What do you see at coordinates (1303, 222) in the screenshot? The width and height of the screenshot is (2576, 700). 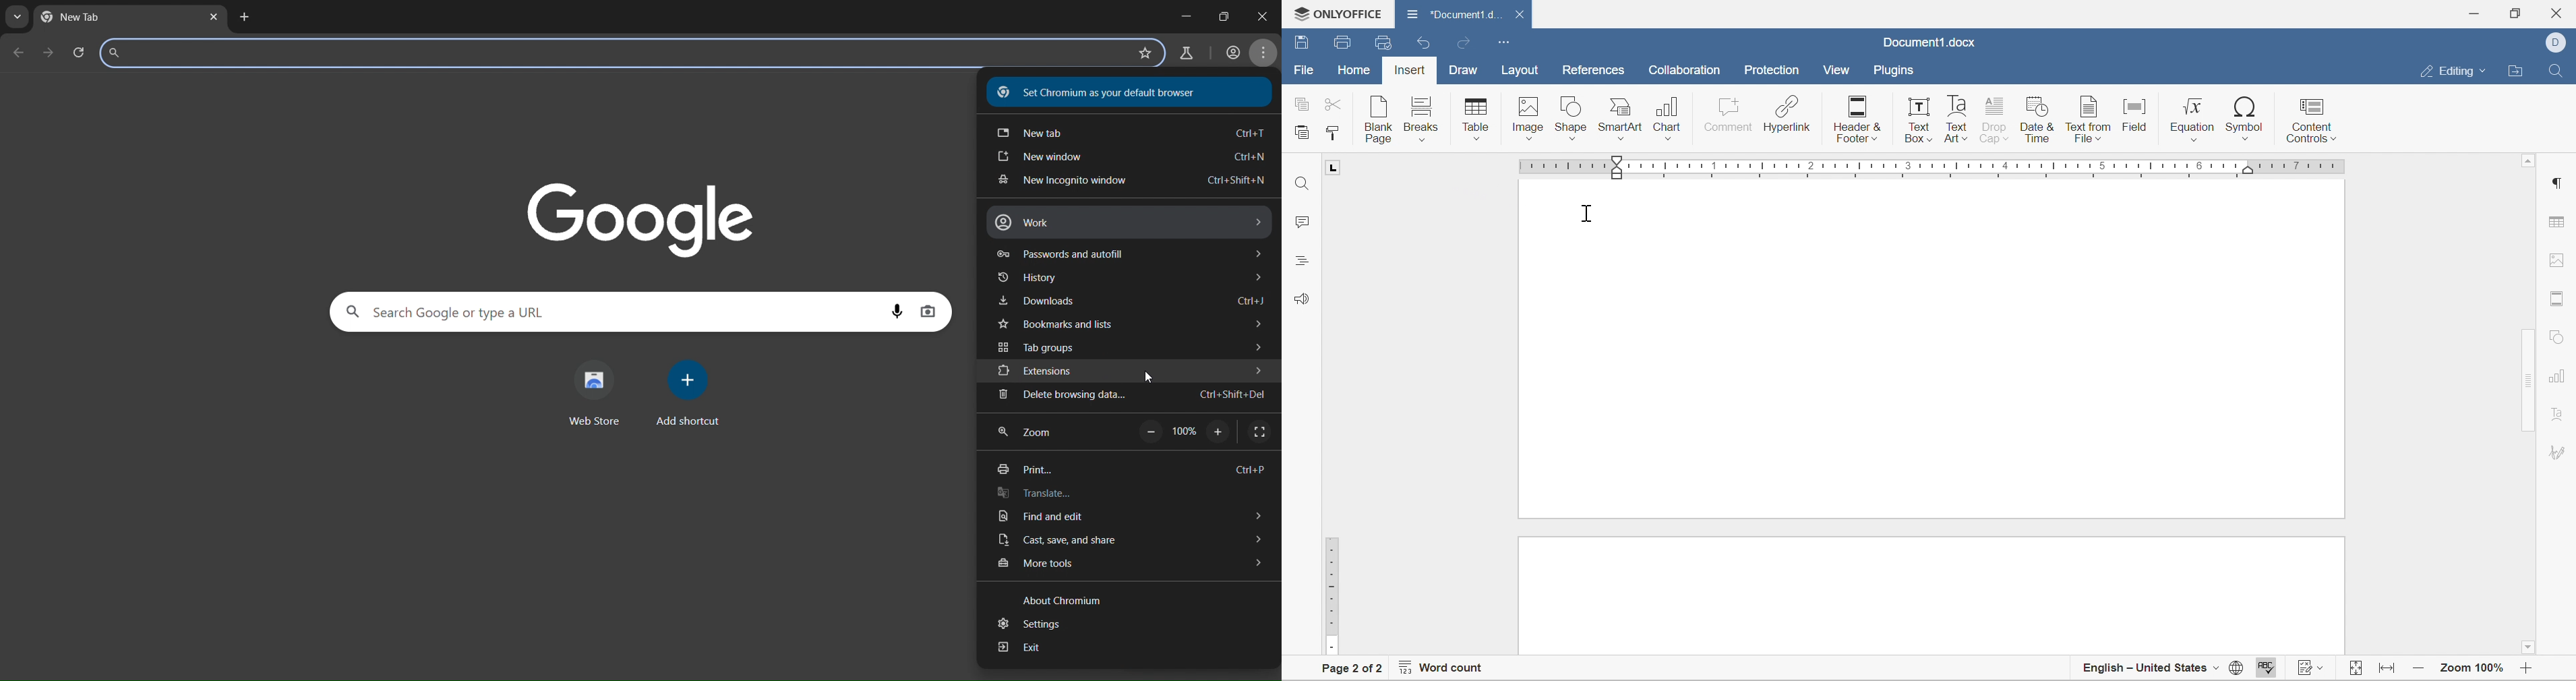 I see `Comments` at bounding box center [1303, 222].